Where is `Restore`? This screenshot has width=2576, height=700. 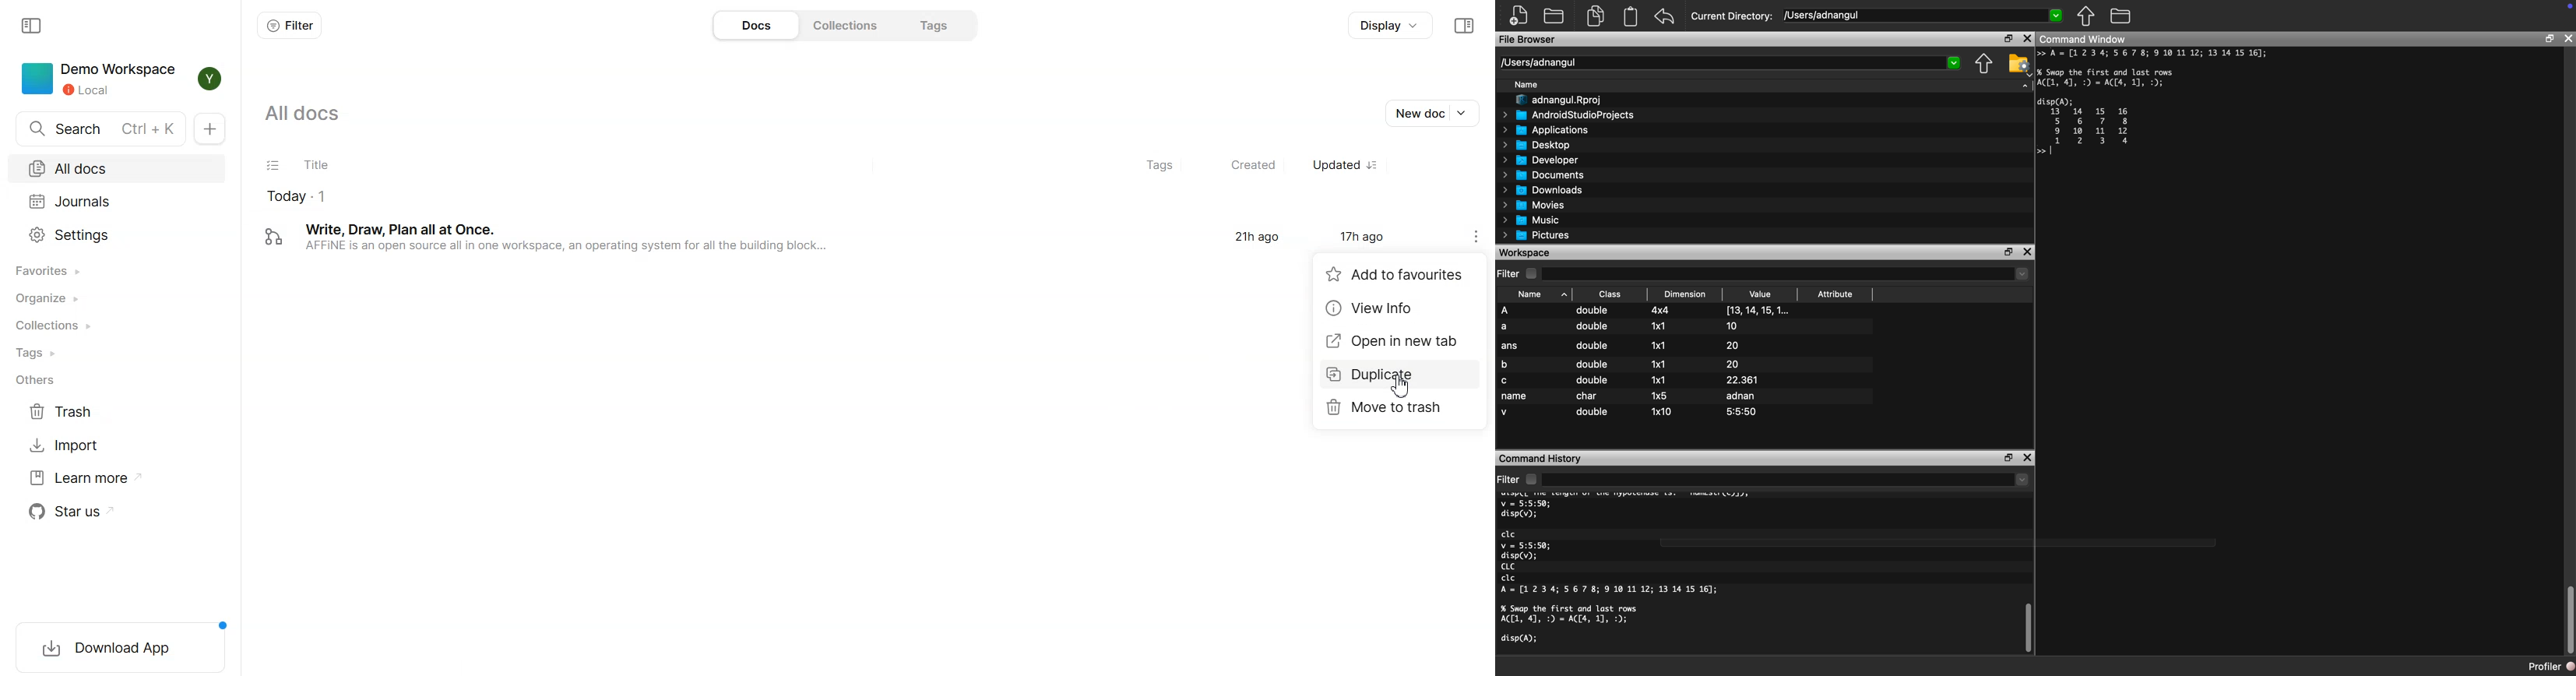
Restore is located at coordinates (2007, 251).